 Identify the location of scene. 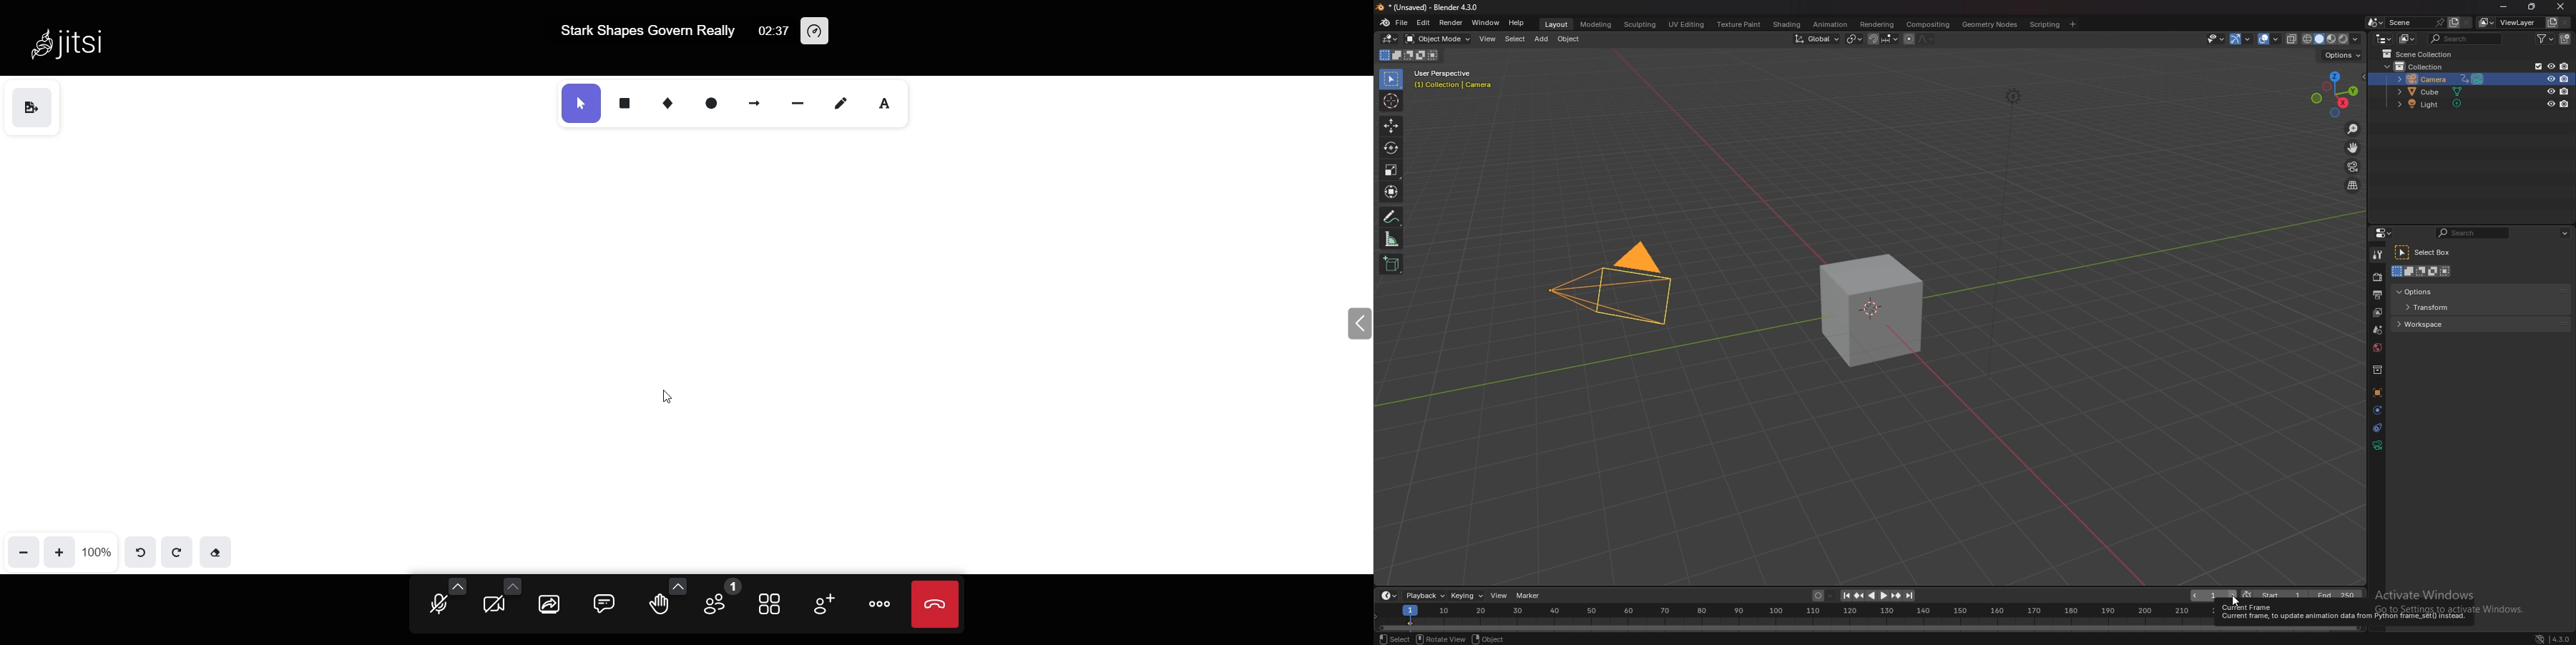
(2414, 23).